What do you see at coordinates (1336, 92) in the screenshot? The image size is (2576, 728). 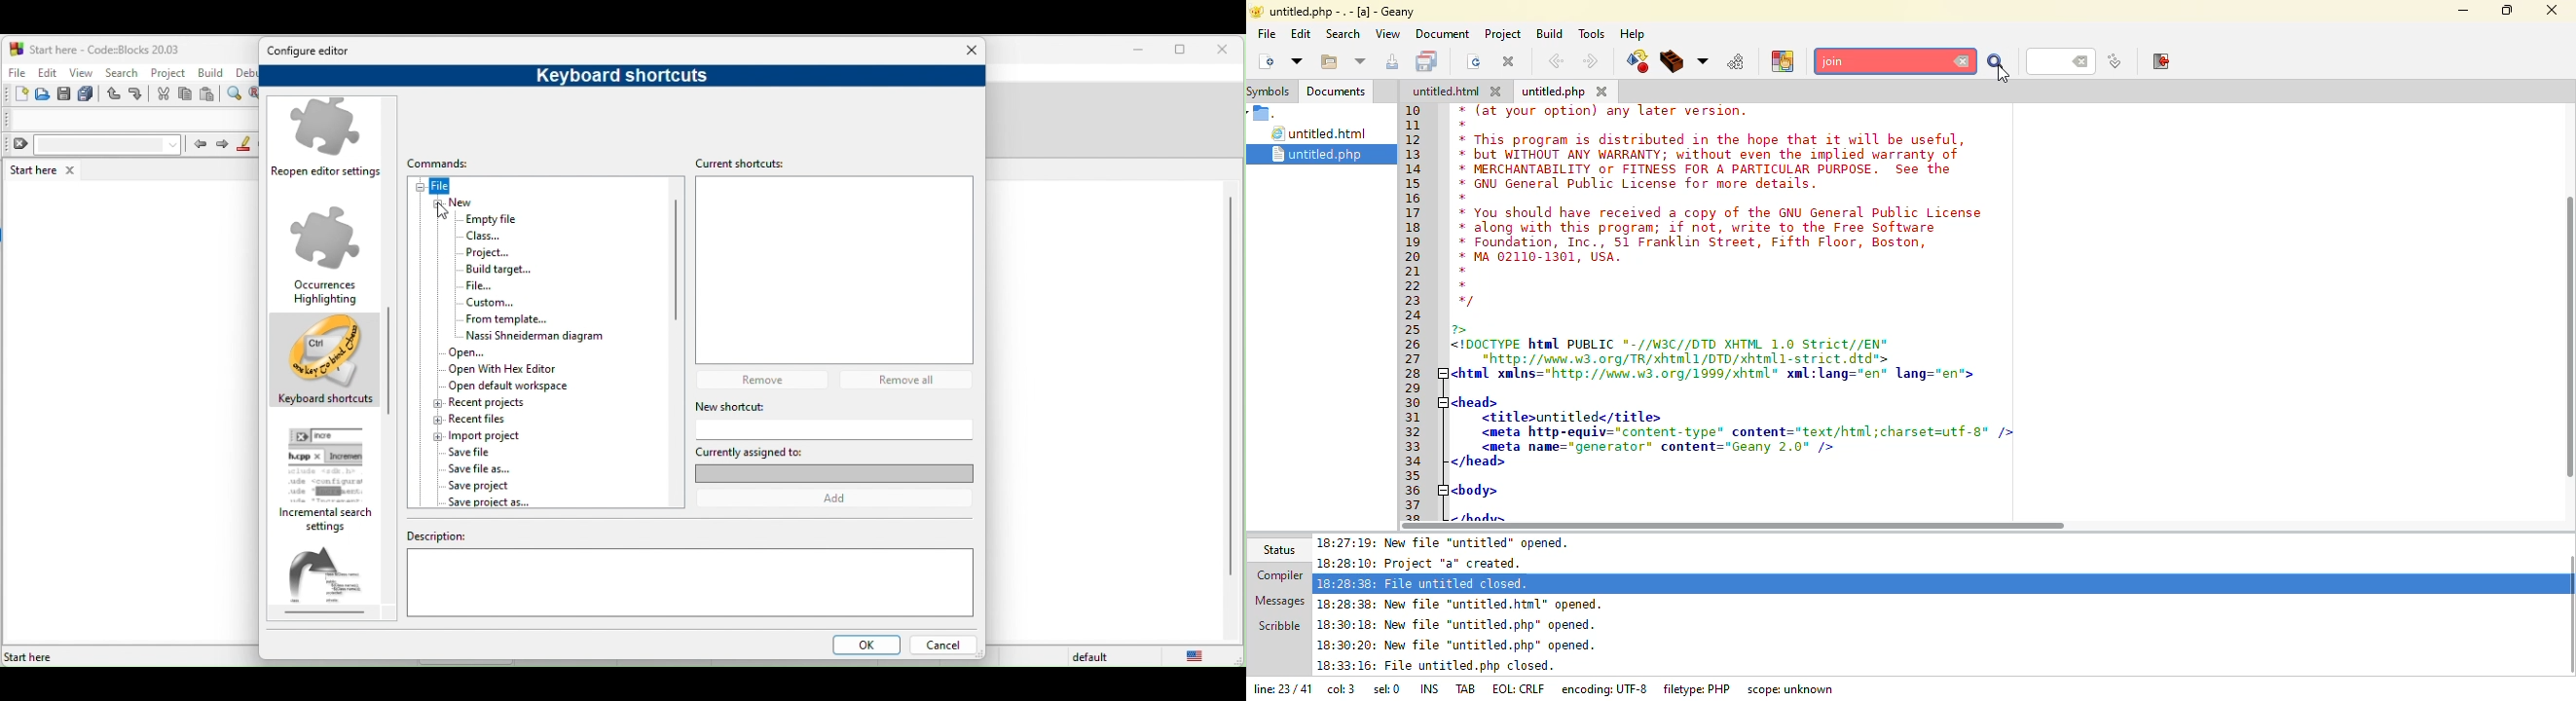 I see `documents` at bounding box center [1336, 92].